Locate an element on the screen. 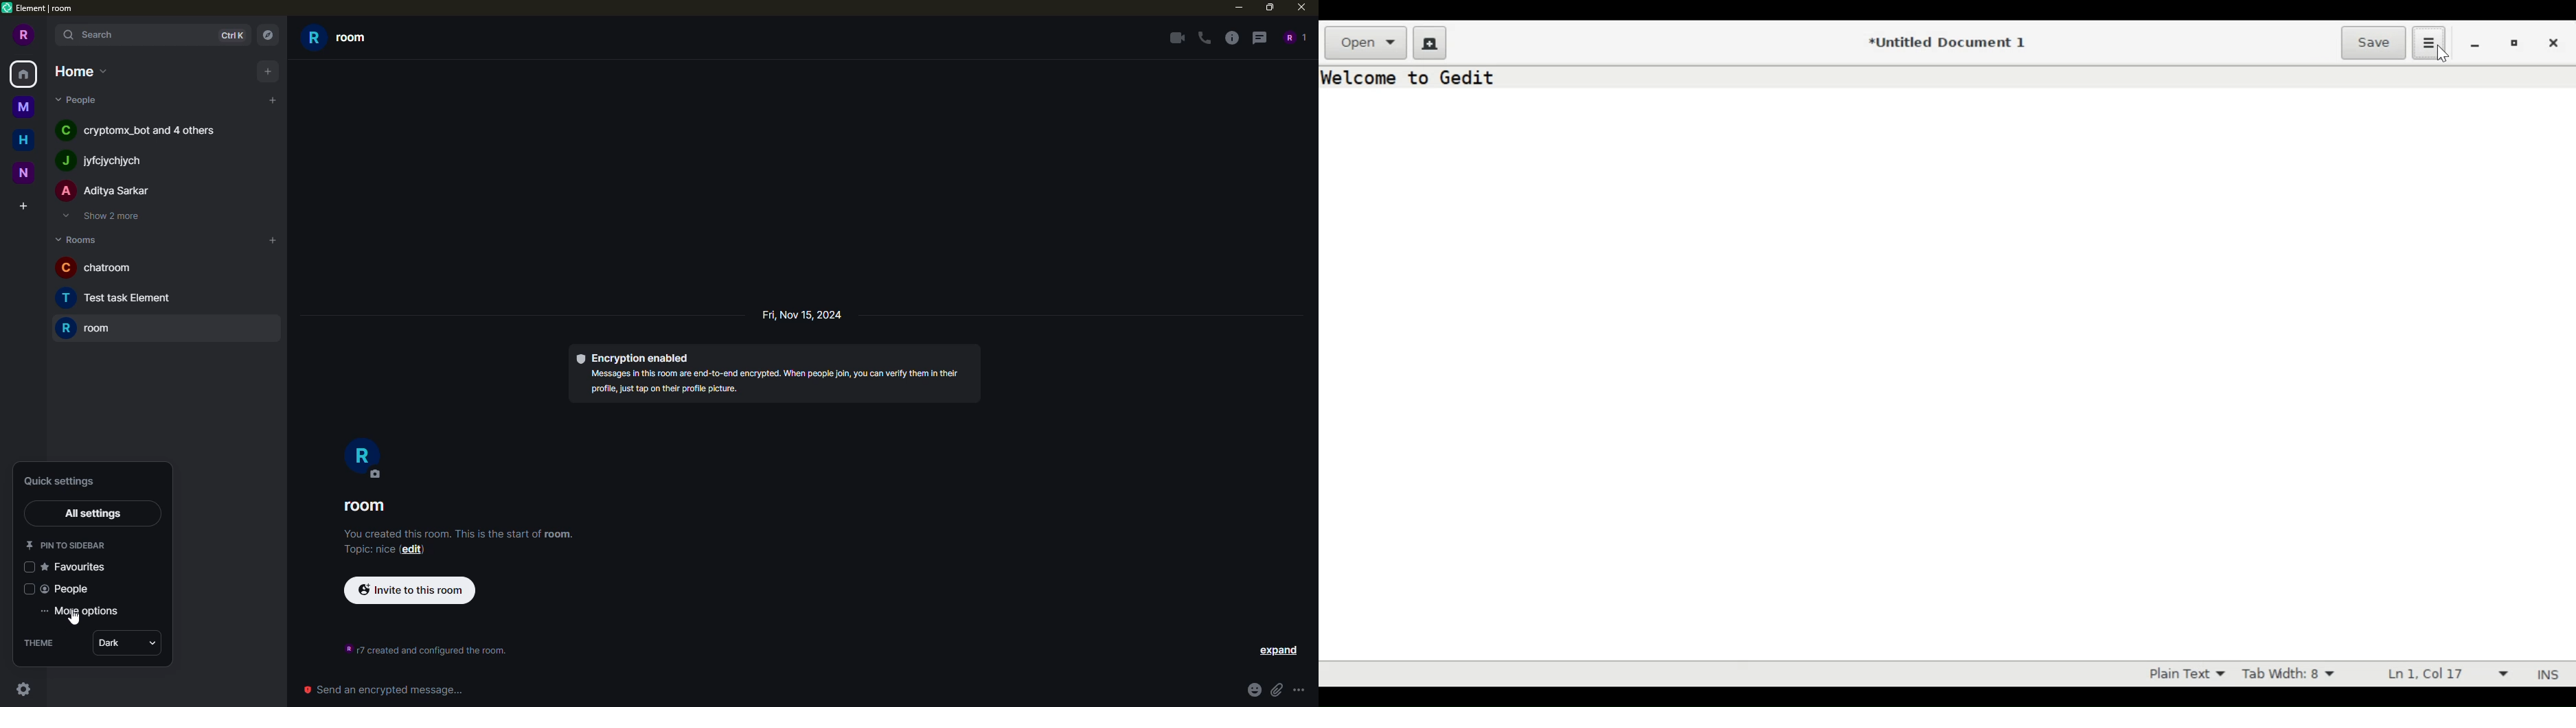 This screenshot has height=728, width=2576. edit is located at coordinates (413, 551).